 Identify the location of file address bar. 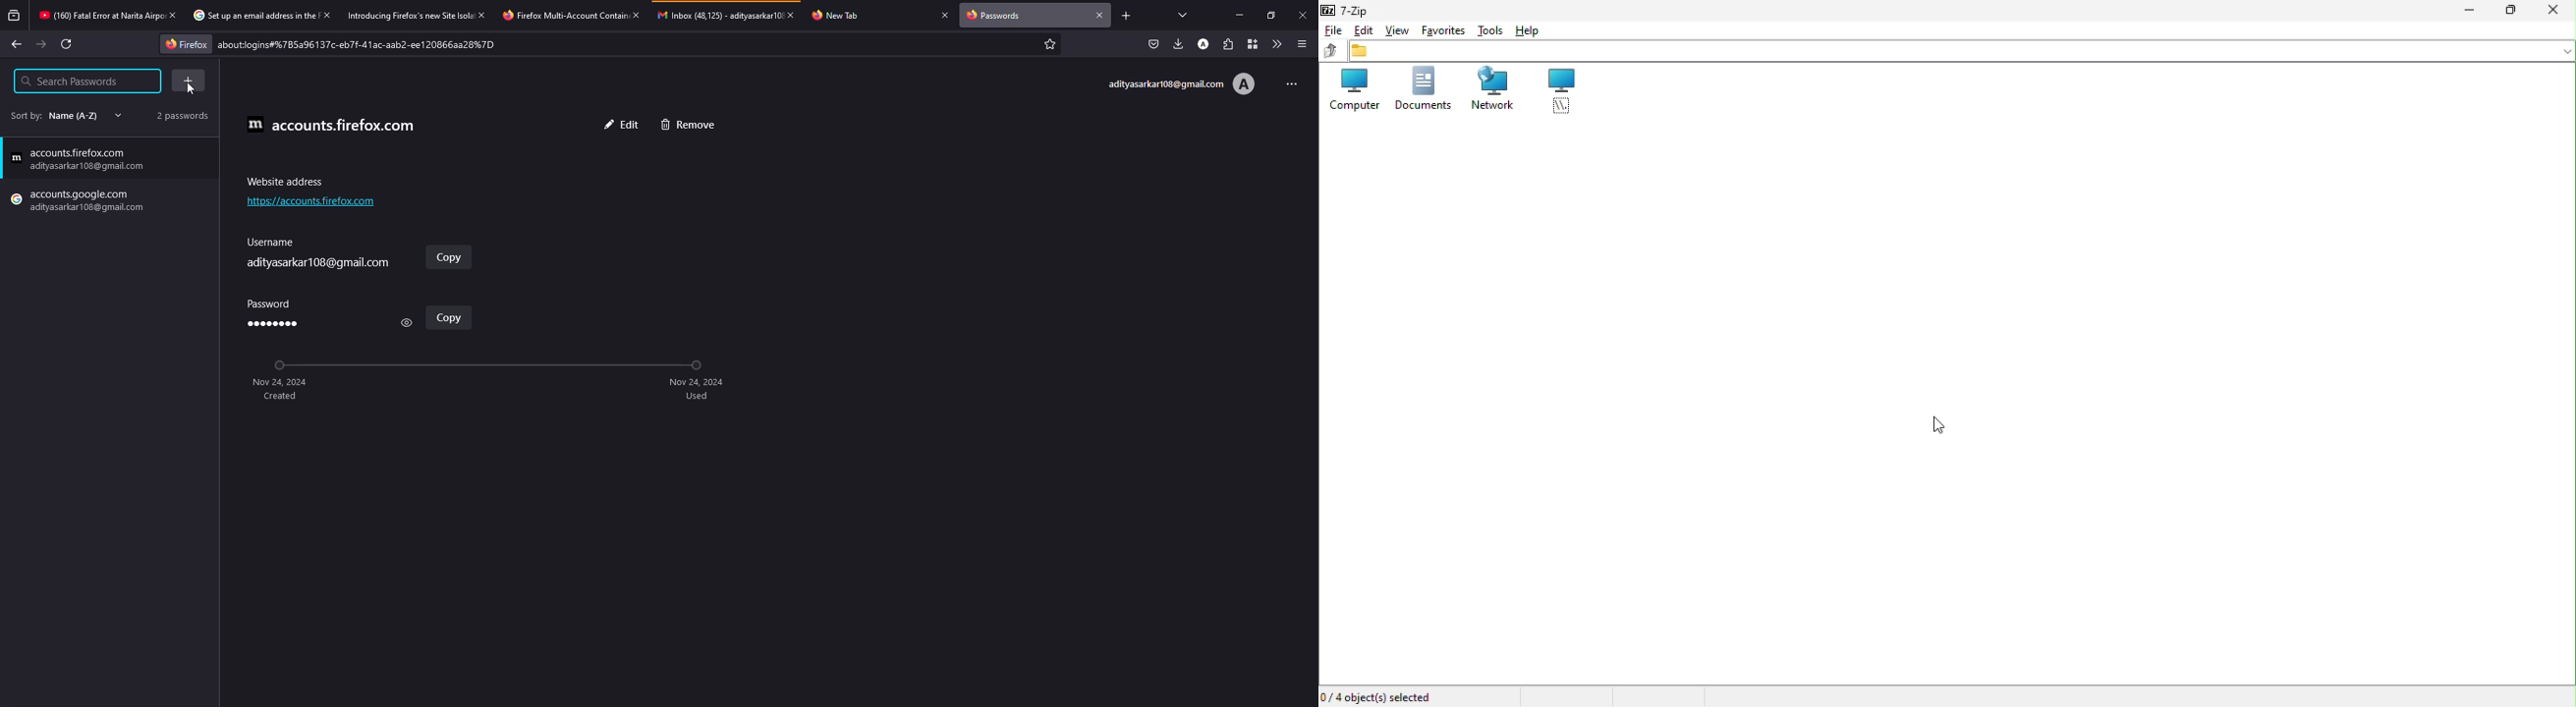
(1963, 52).